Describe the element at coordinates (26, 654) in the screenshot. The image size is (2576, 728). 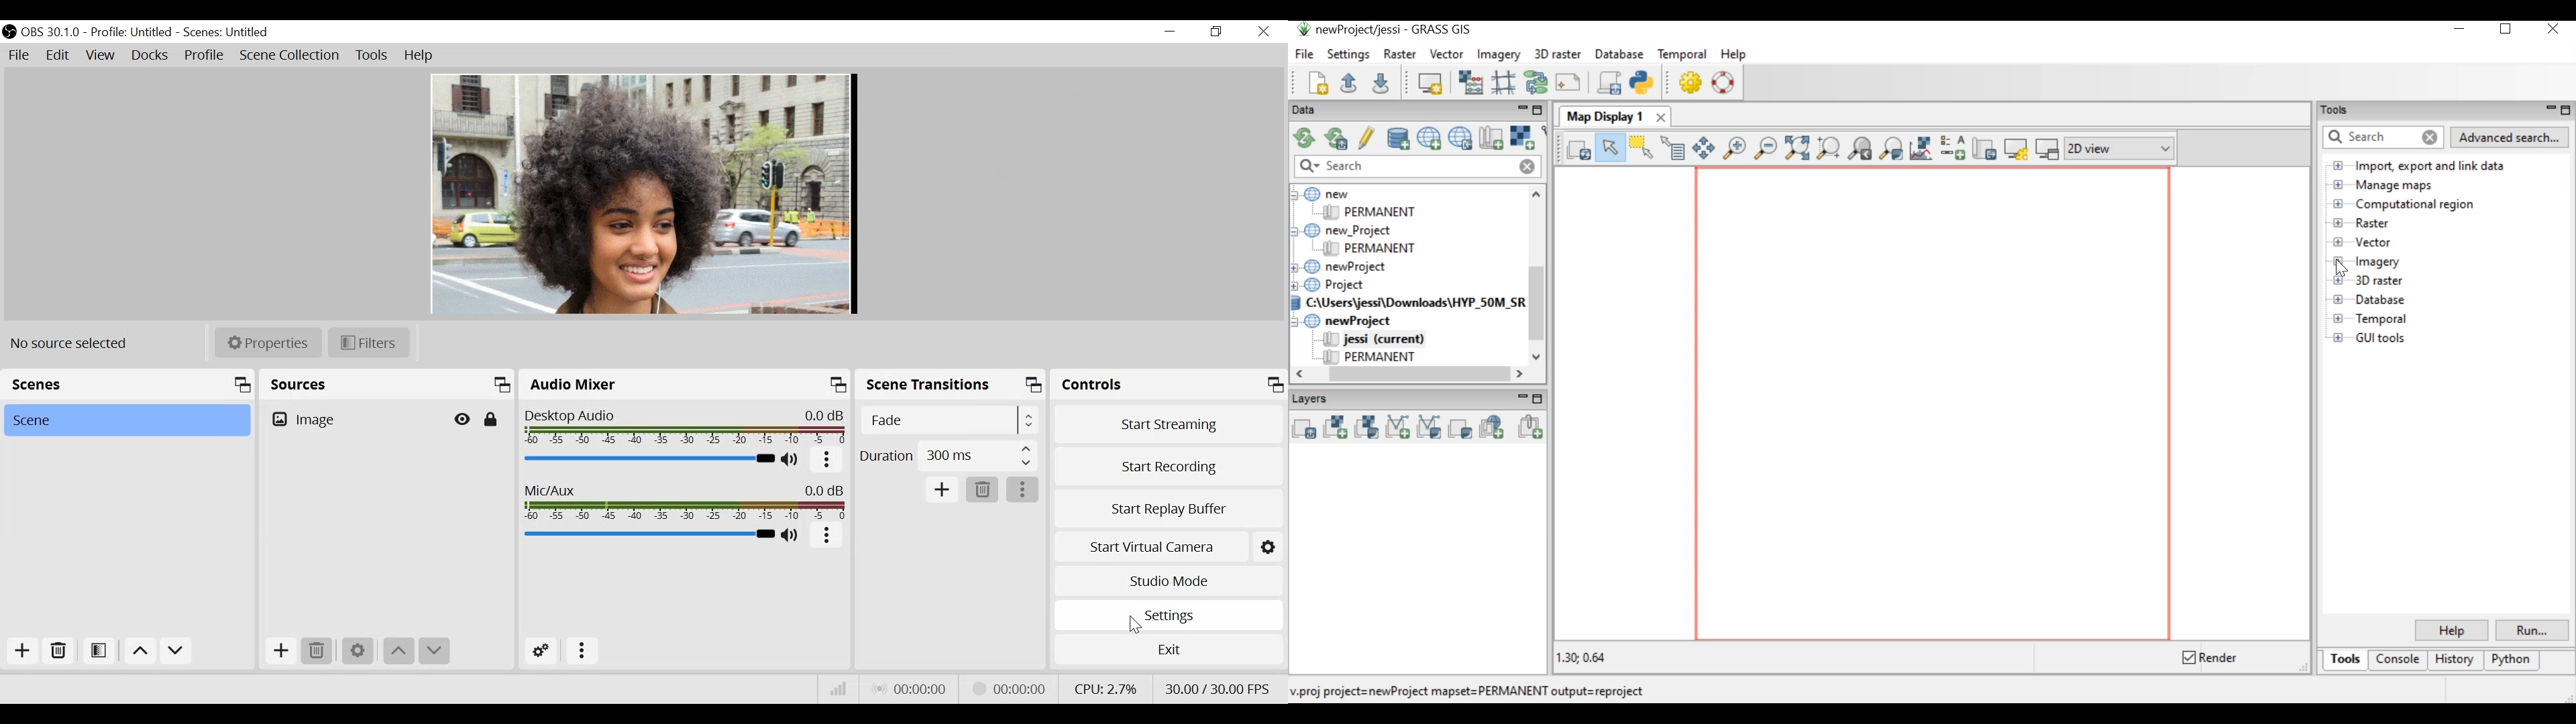
I see `Add Scene` at that location.